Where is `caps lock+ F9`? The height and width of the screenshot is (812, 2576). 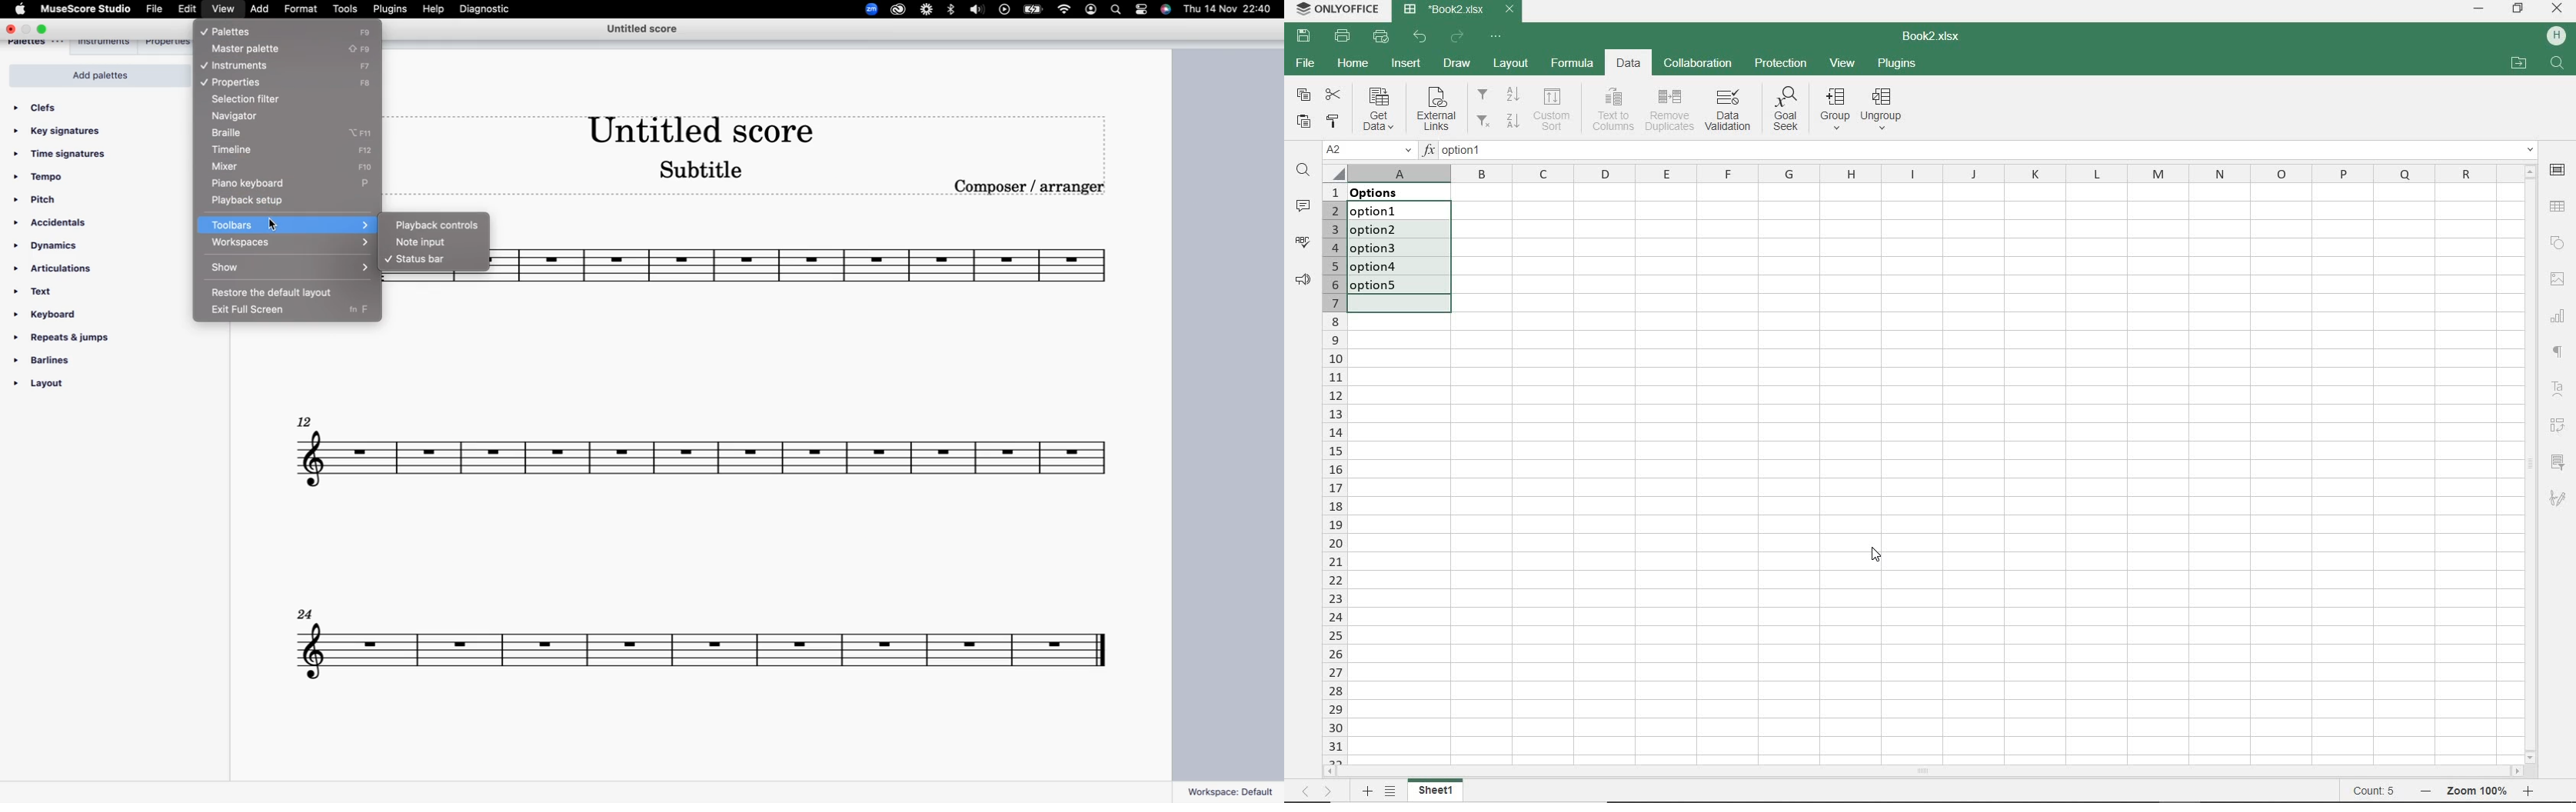 caps lock+ F9 is located at coordinates (365, 47).